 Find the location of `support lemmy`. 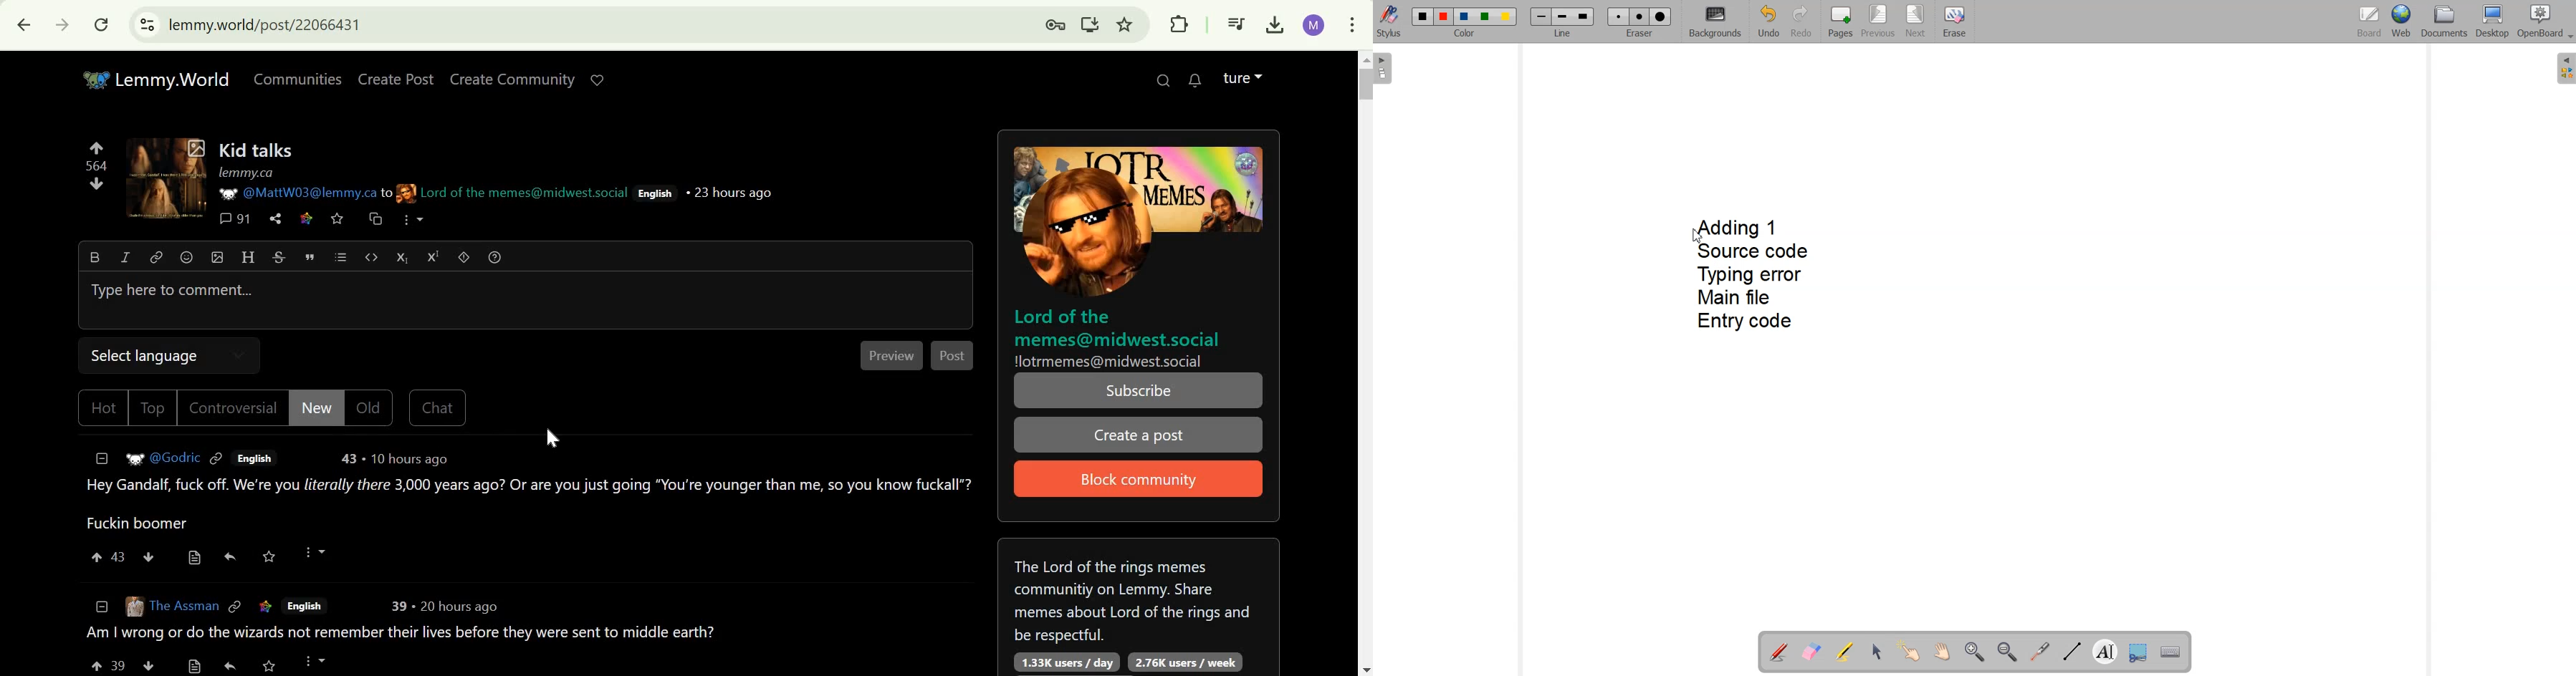

support lemmy is located at coordinates (596, 79).